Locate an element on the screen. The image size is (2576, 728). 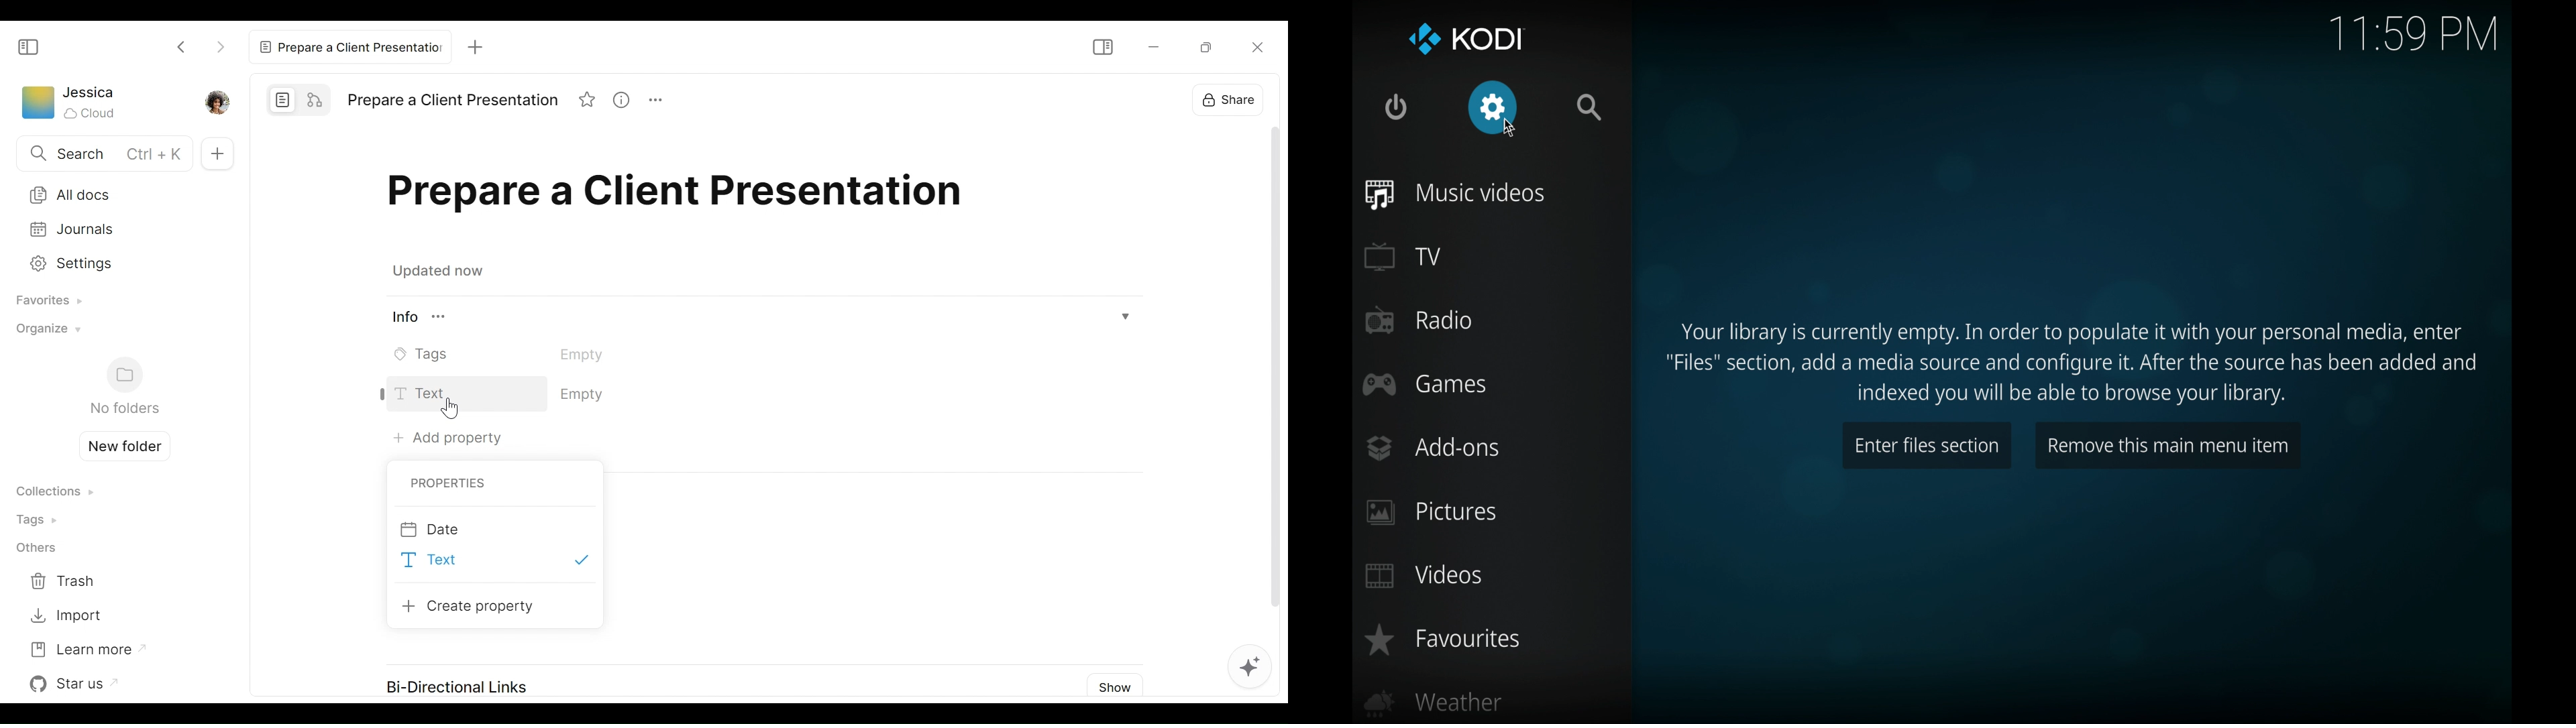
Updated now is located at coordinates (441, 273).